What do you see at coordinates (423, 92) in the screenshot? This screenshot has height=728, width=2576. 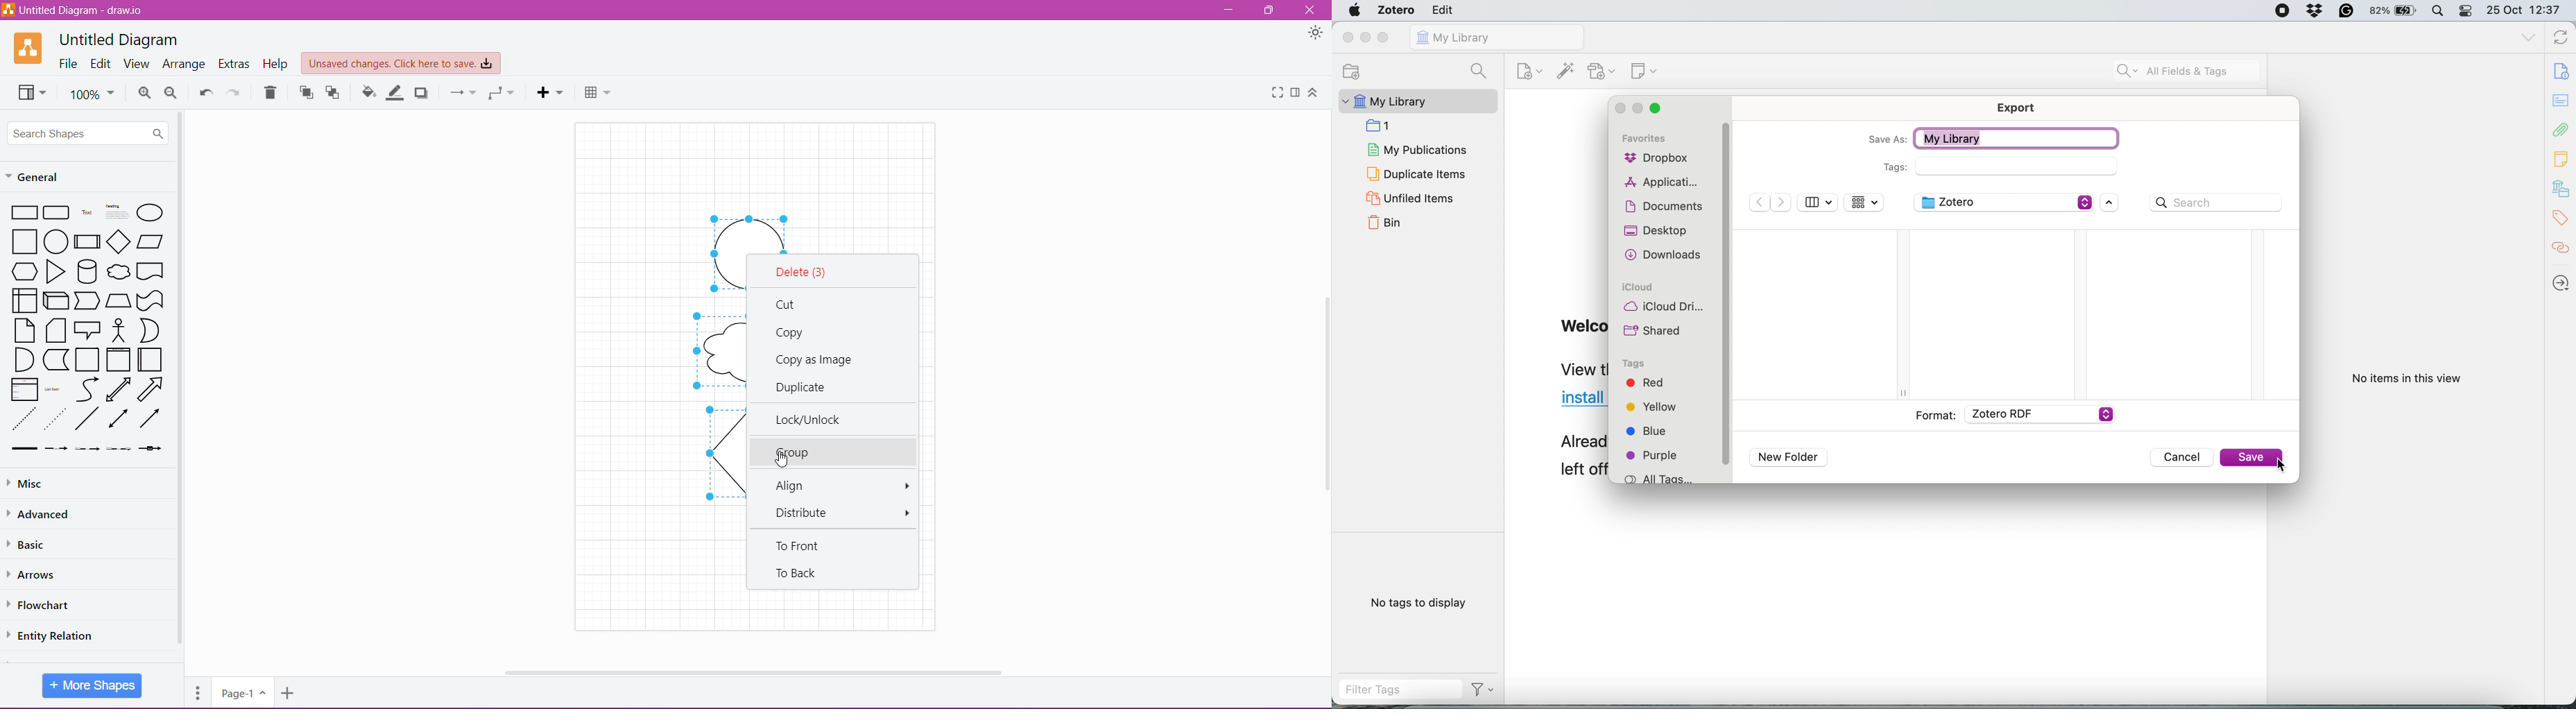 I see `Shadow` at bounding box center [423, 92].